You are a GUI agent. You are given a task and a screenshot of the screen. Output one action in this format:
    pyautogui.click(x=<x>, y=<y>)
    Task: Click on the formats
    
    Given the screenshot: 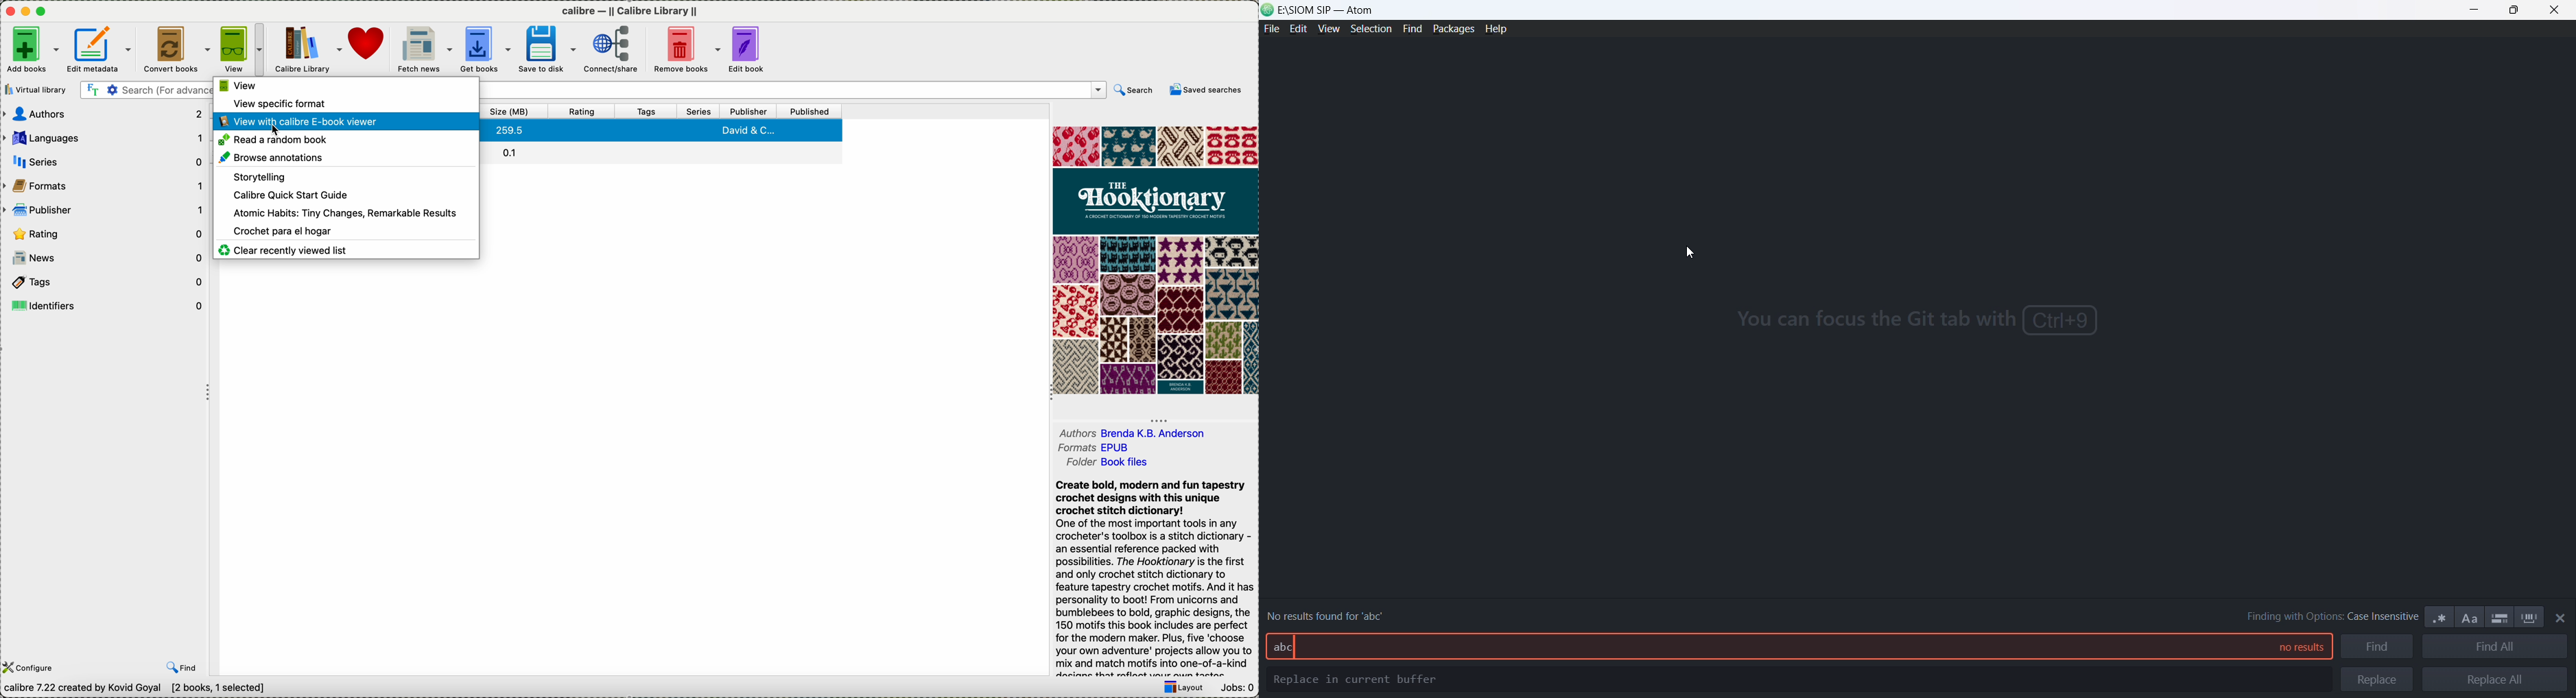 What is the action you would take?
    pyautogui.click(x=105, y=185)
    